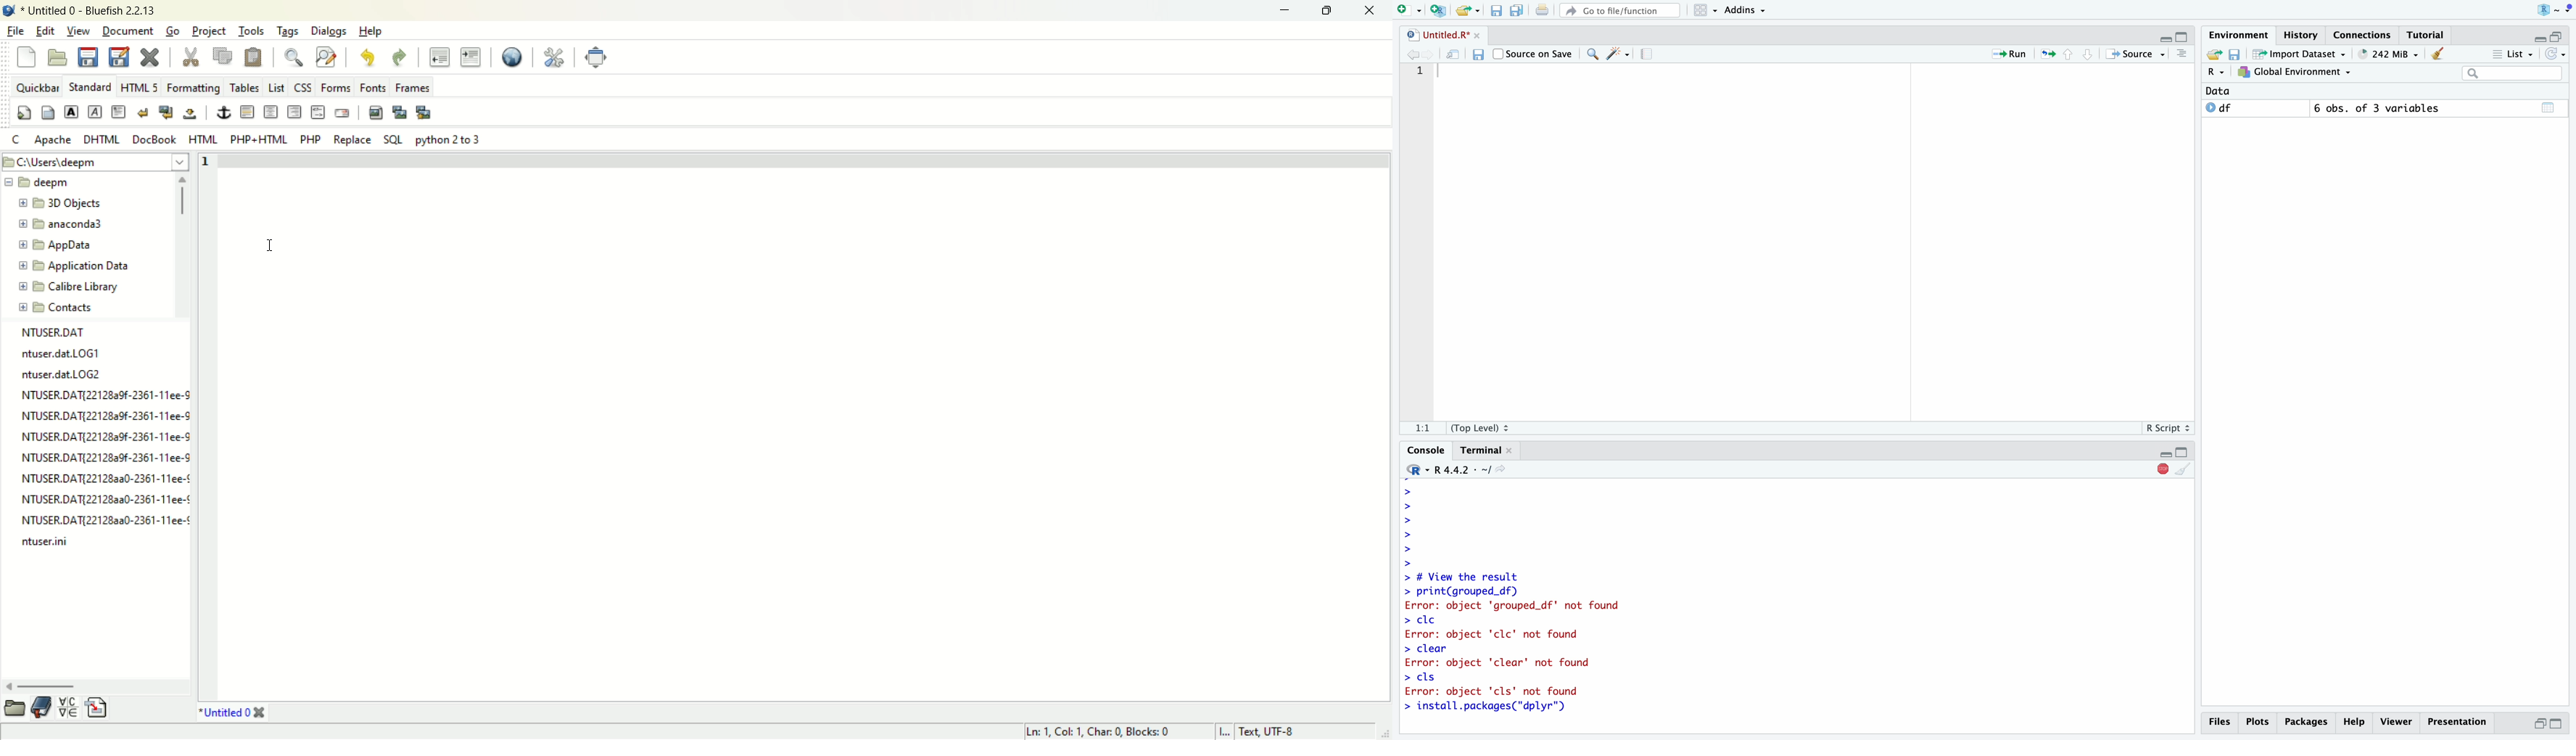  I want to click on Guidelines, so click(1650, 54).